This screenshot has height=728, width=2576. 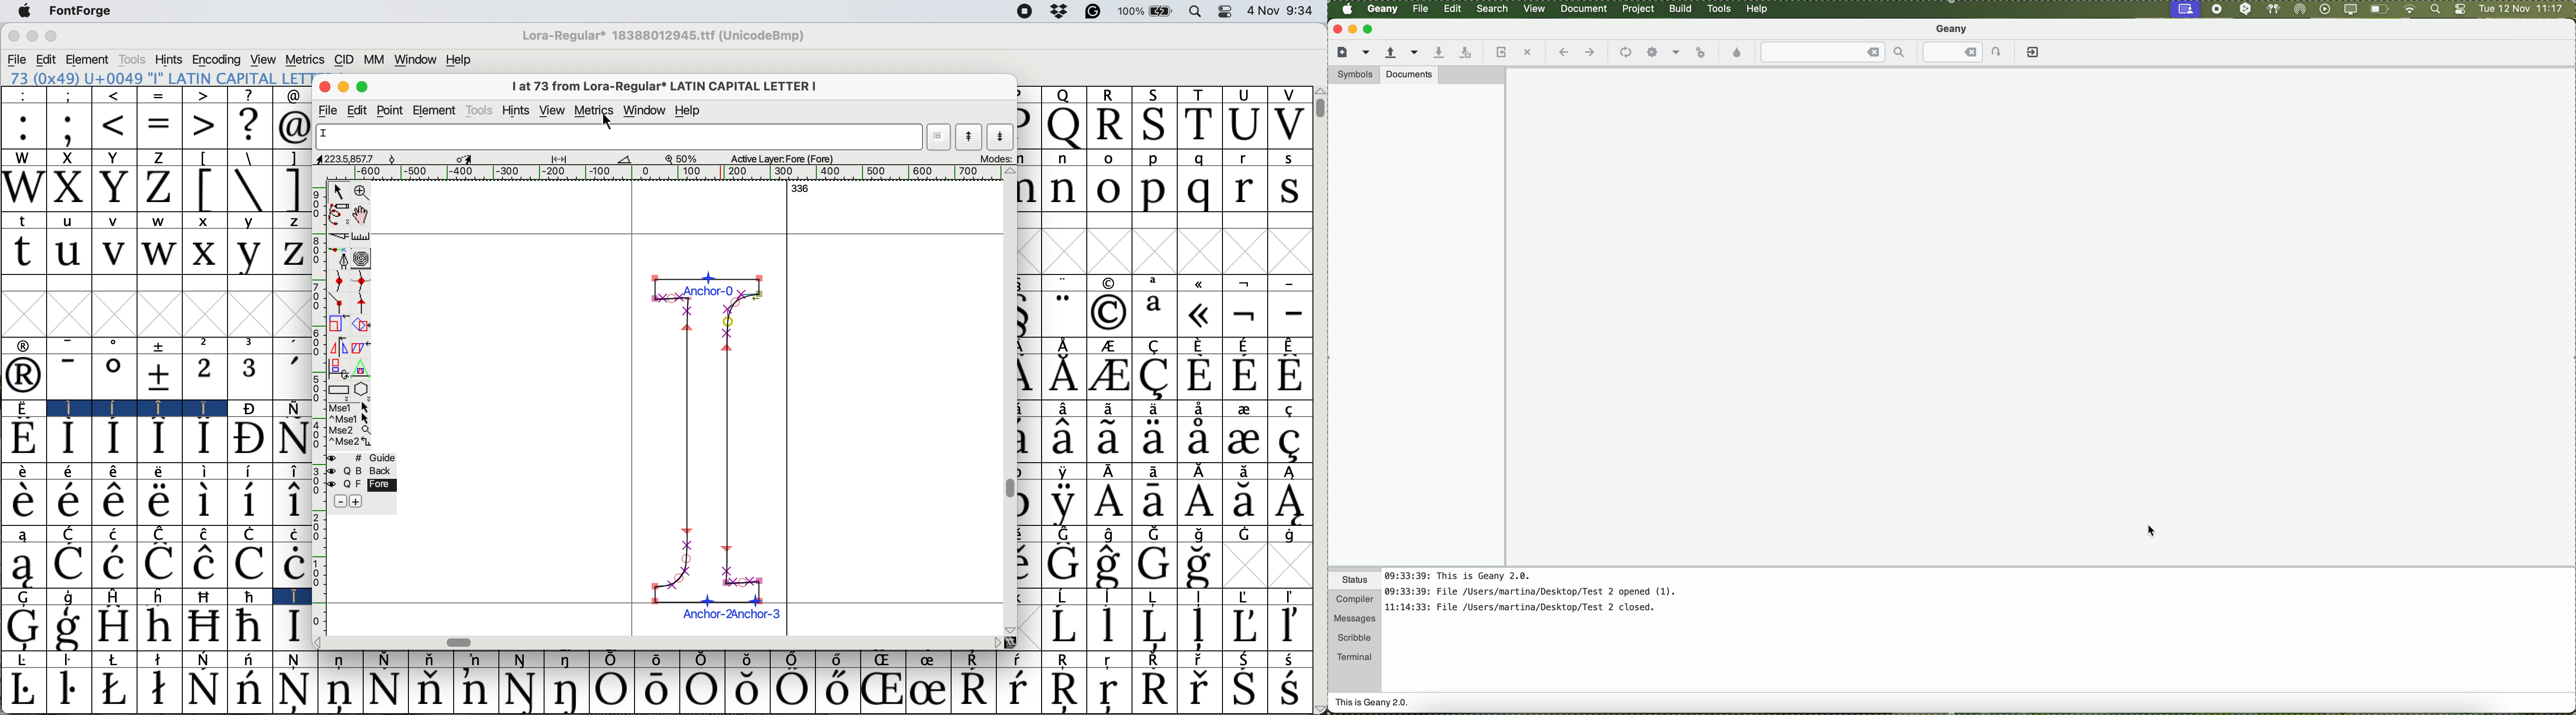 I want to click on Symbol, so click(x=1246, y=313).